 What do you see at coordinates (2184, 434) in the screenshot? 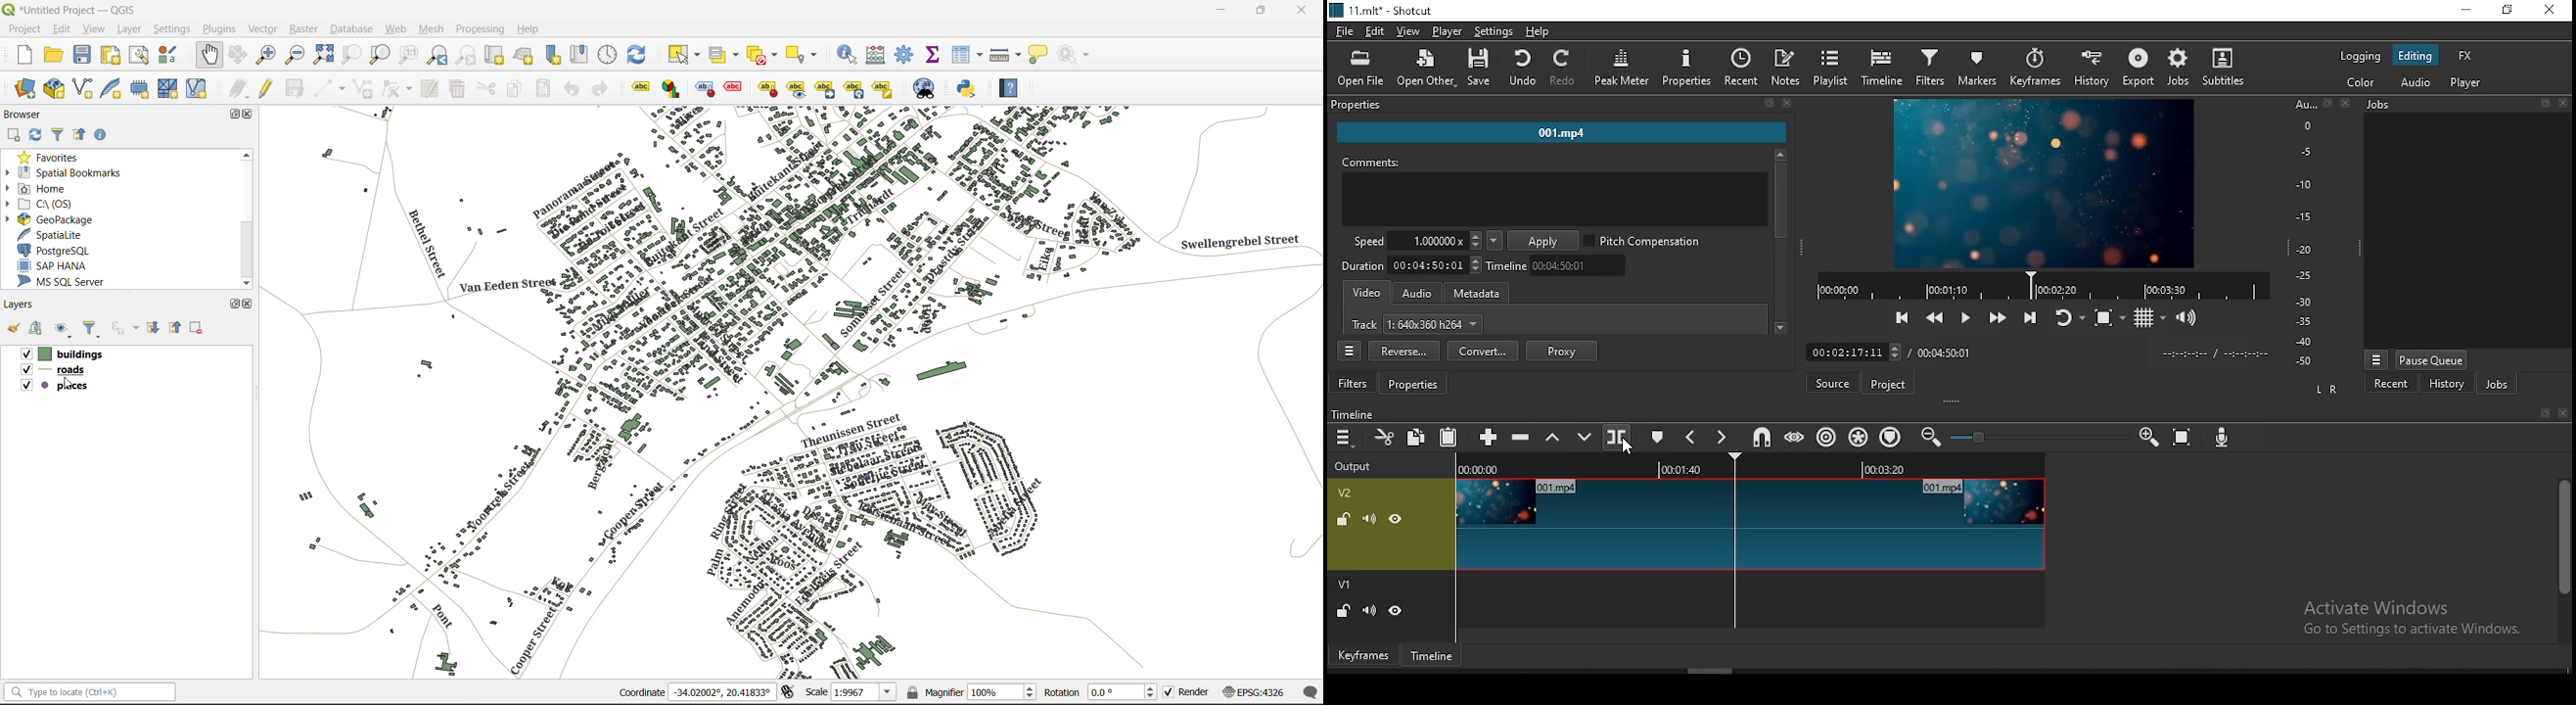
I see `zoom timeline to fit` at bounding box center [2184, 434].